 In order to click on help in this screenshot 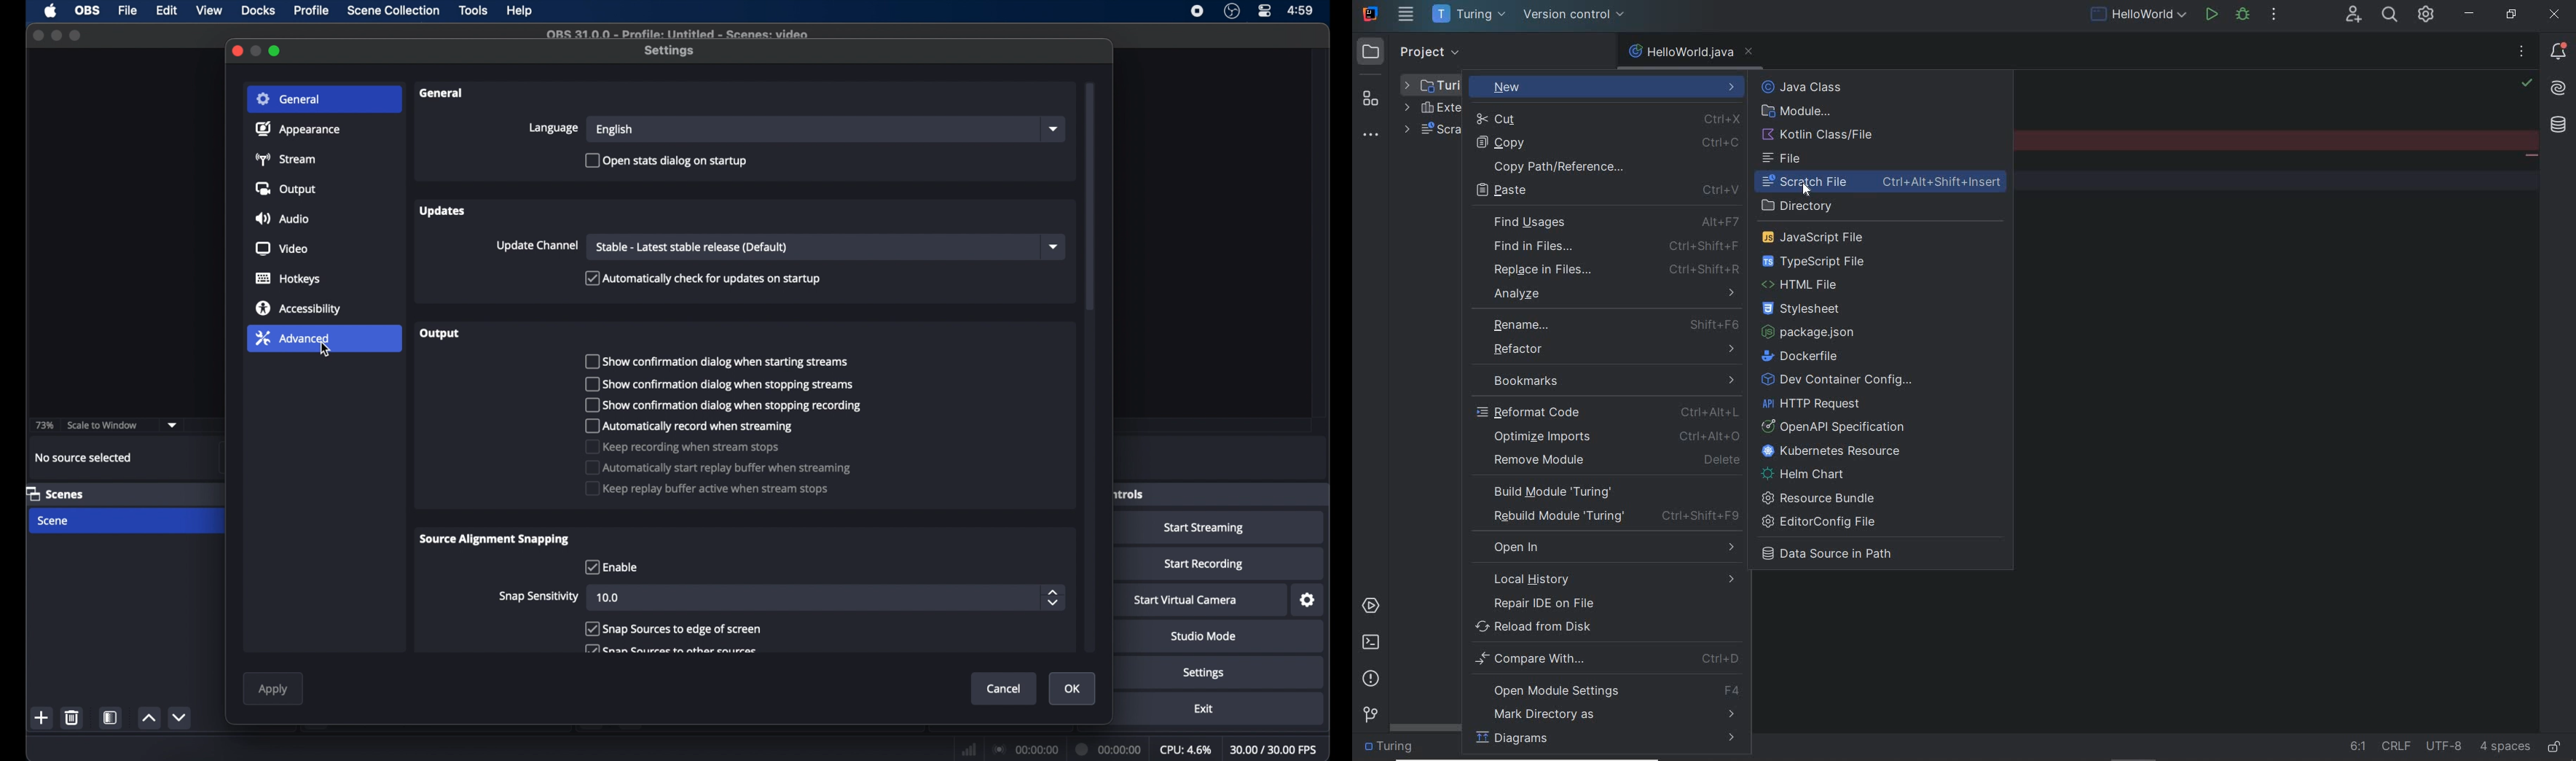, I will do `click(520, 11)`.